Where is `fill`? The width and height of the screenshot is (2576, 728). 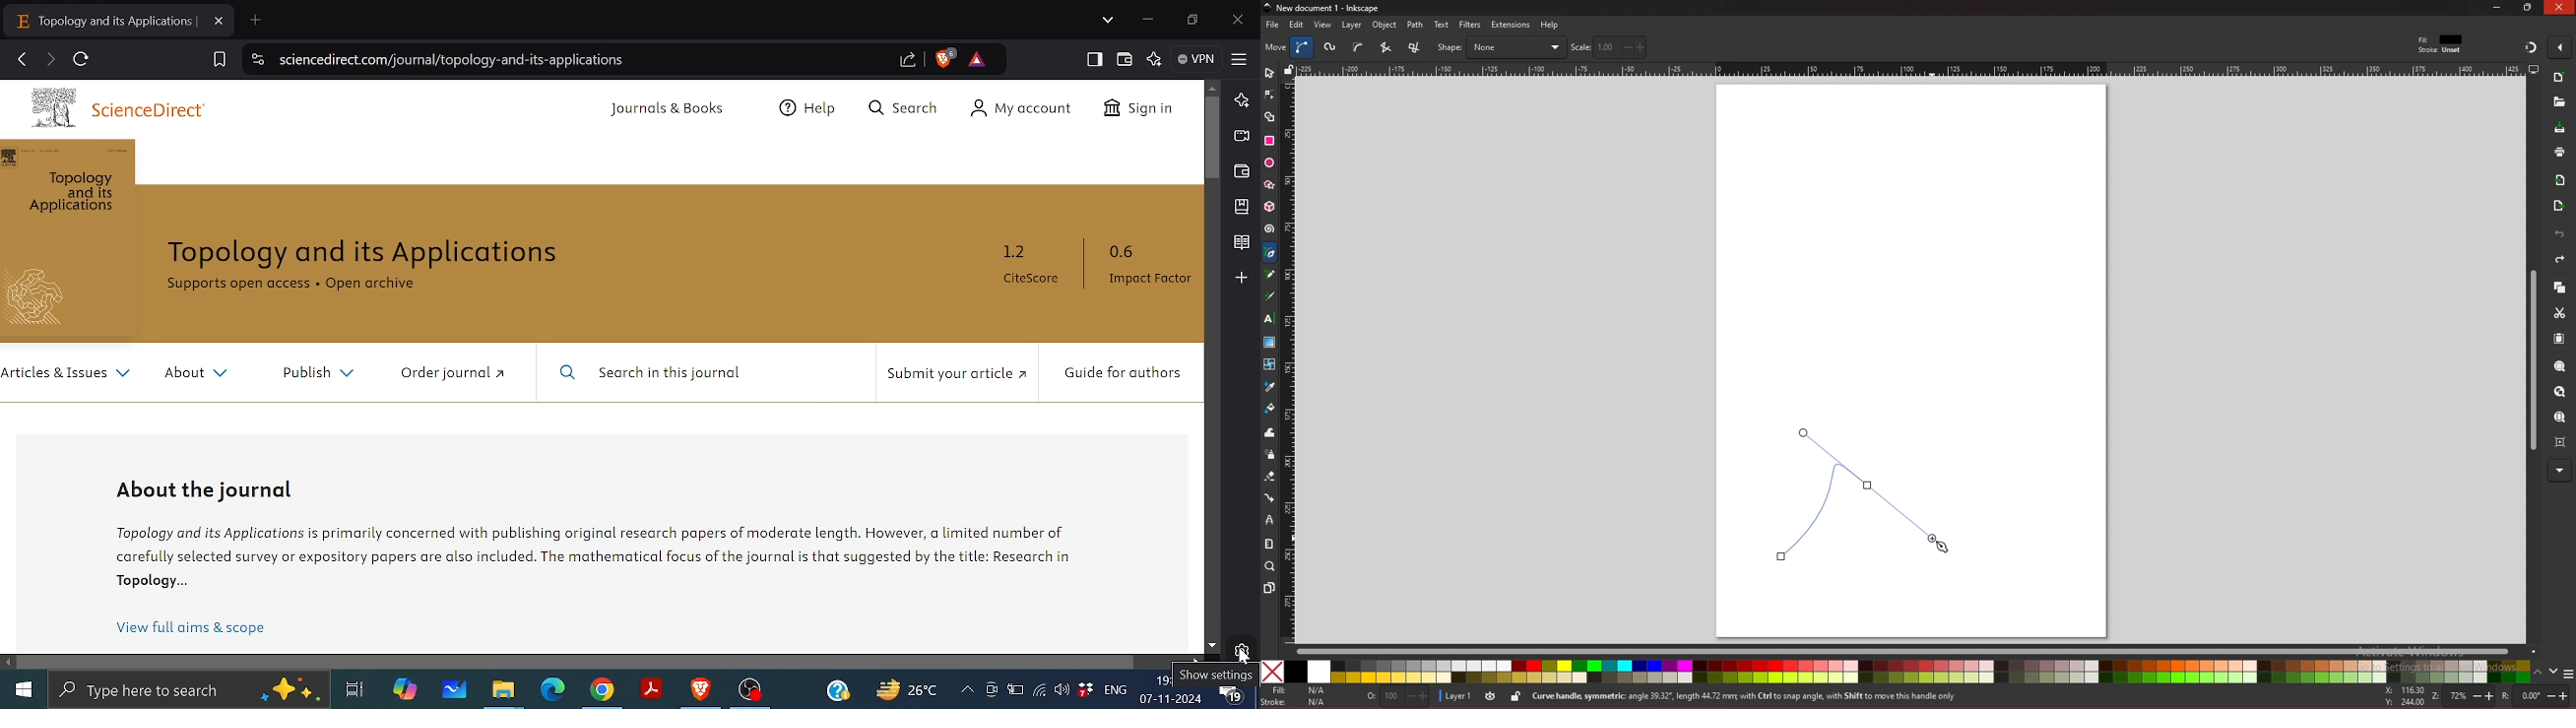
fill is located at coordinates (1297, 690).